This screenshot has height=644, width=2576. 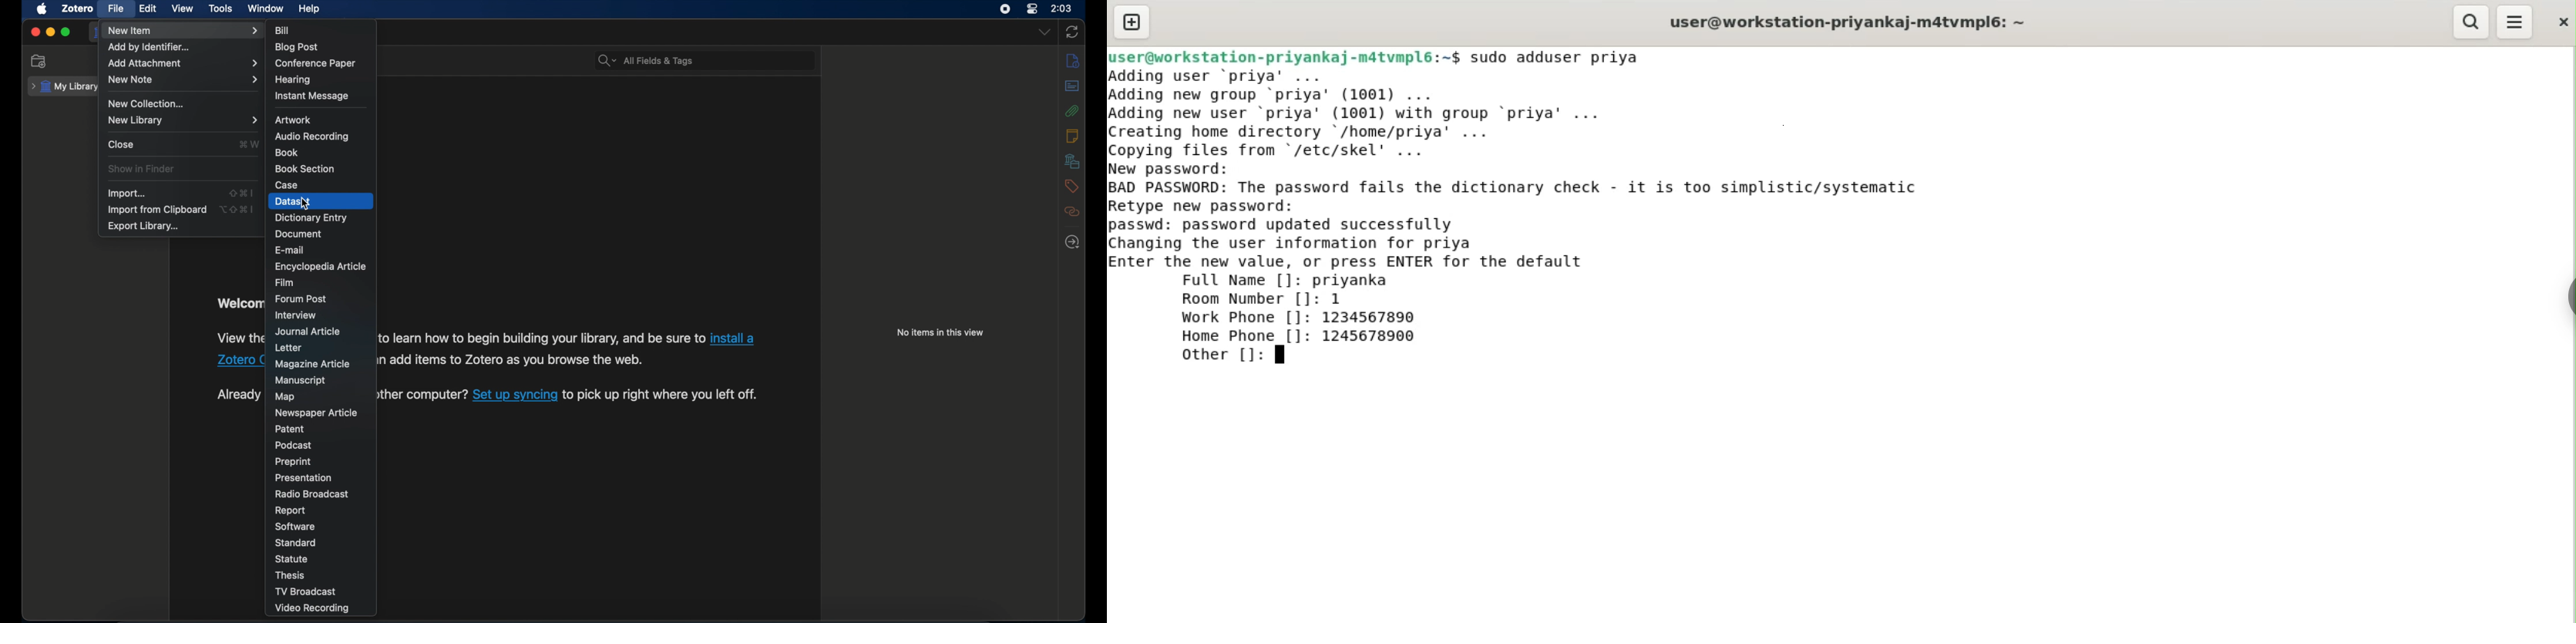 What do you see at coordinates (121, 144) in the screenshot?
I see `close` at bounding box center [121, 144].